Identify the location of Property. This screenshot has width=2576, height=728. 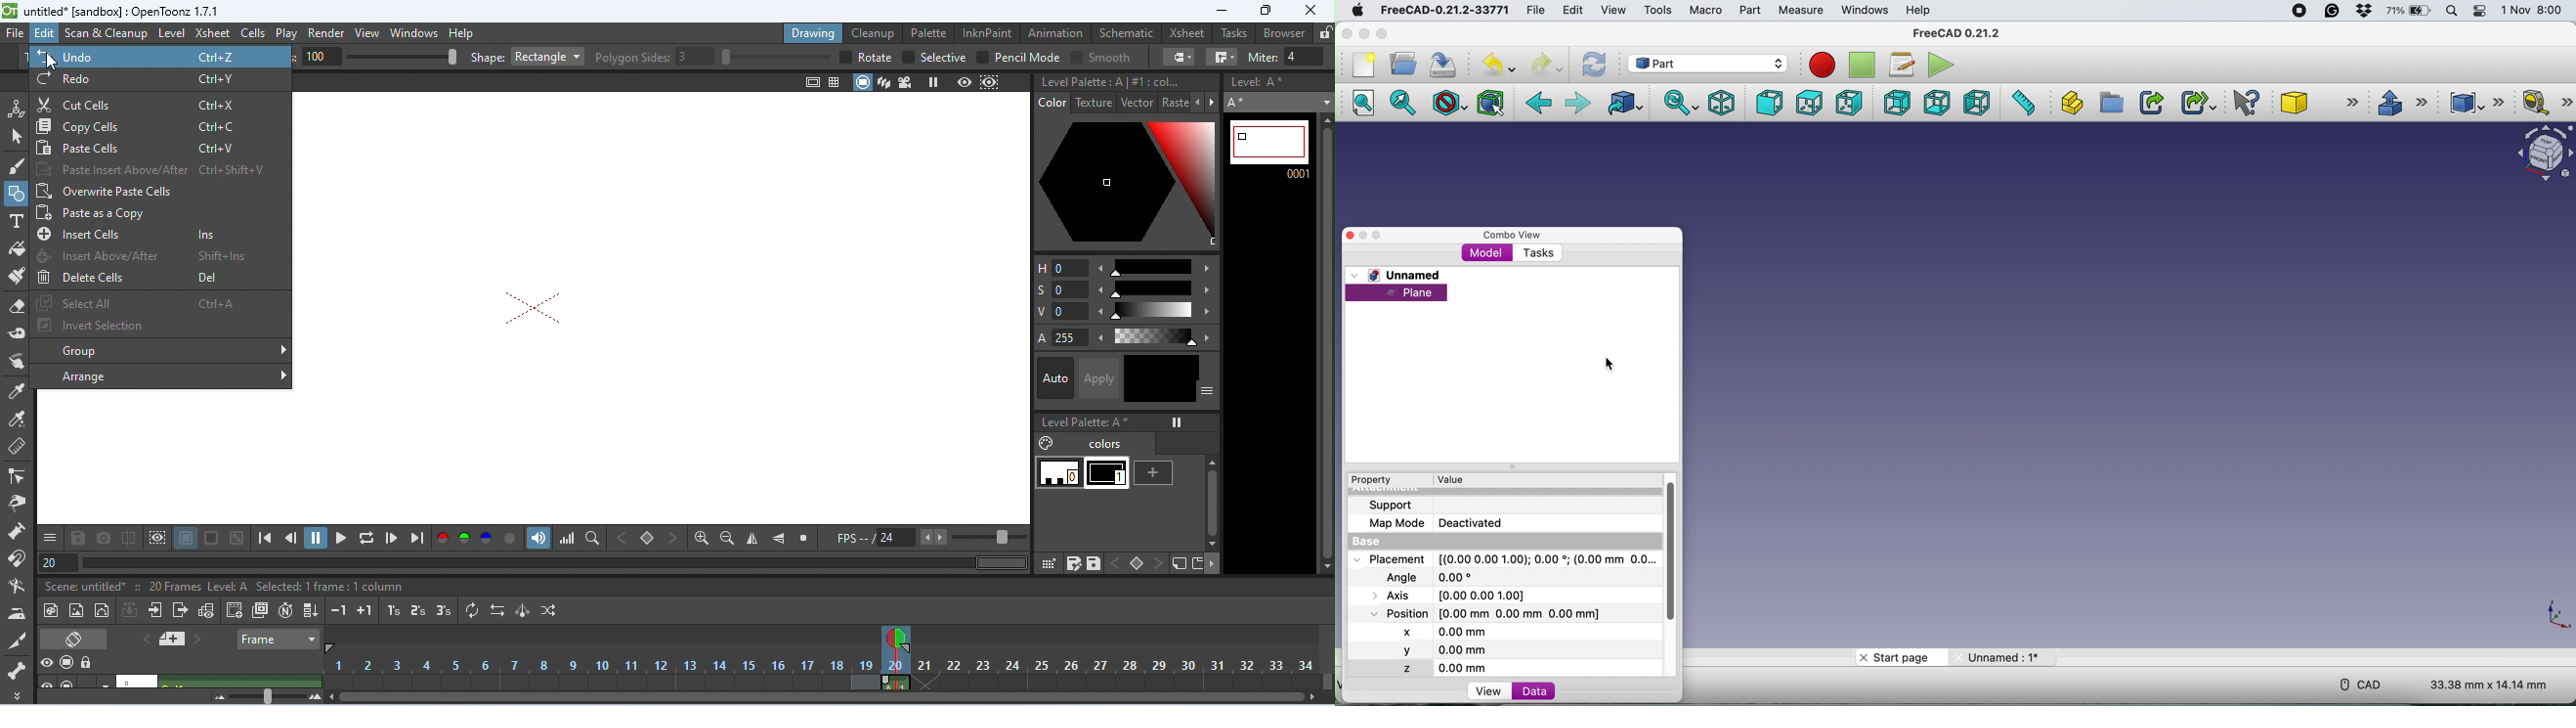
(1373, 474).